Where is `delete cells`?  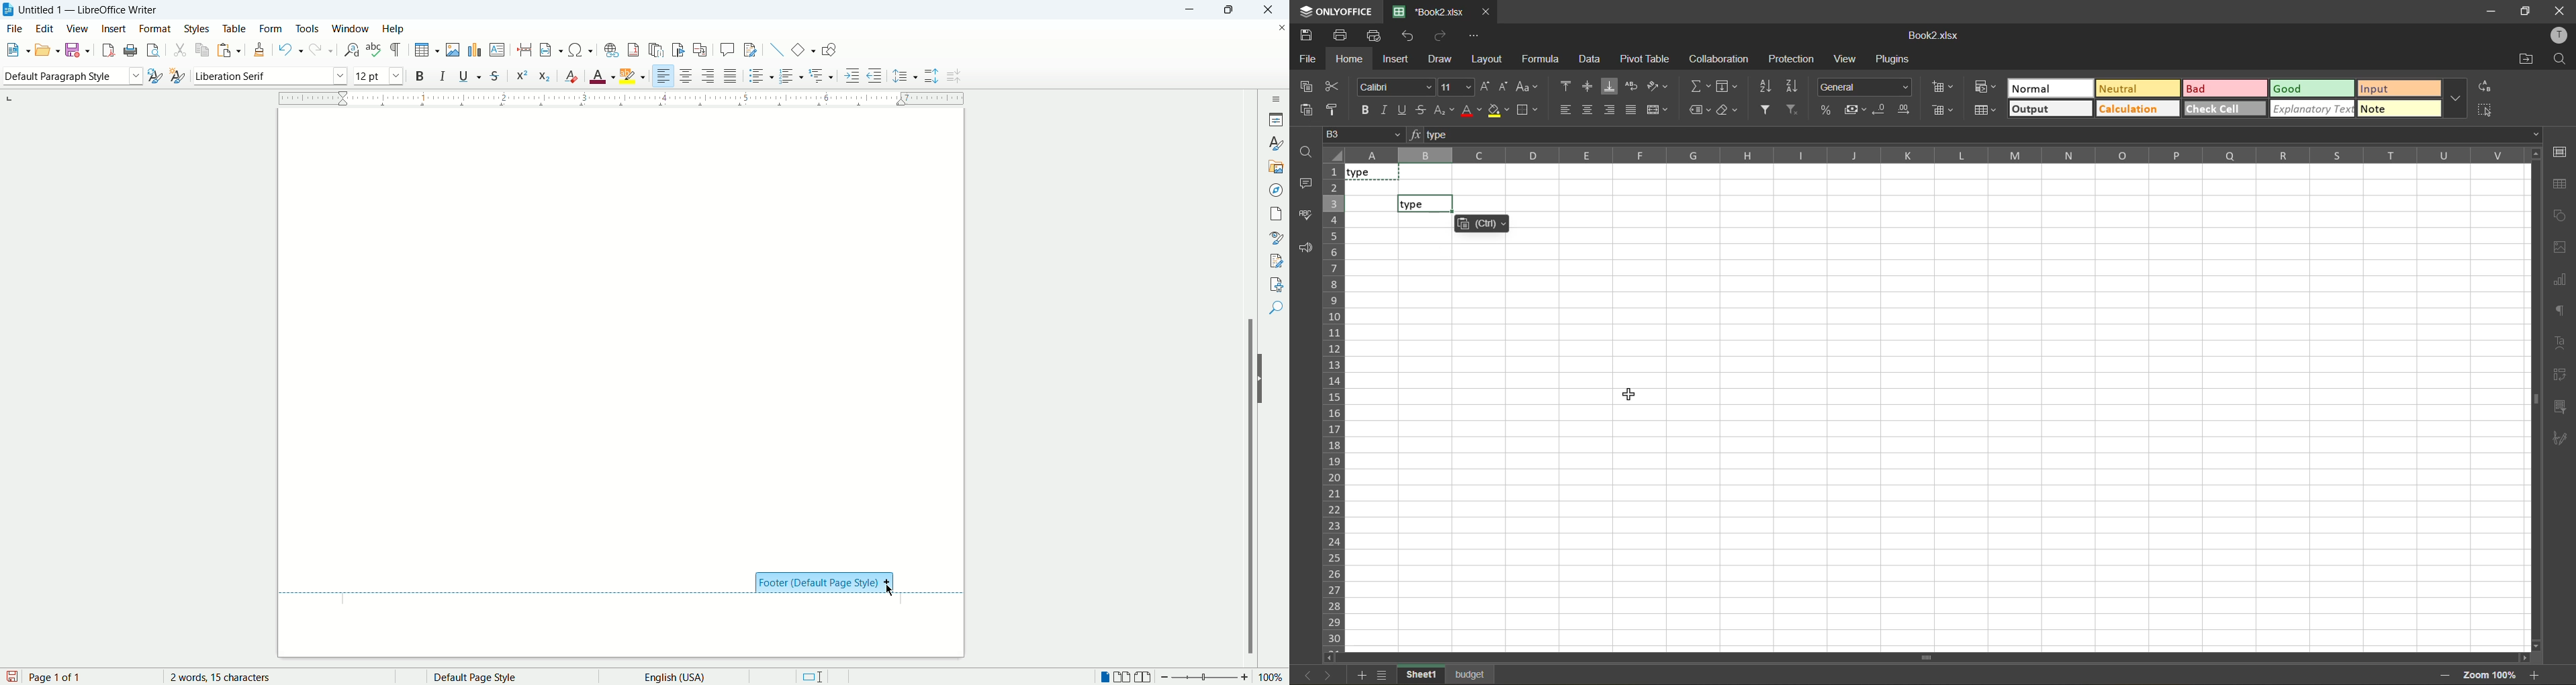 delete cells is located at coordinates (1945, 111).